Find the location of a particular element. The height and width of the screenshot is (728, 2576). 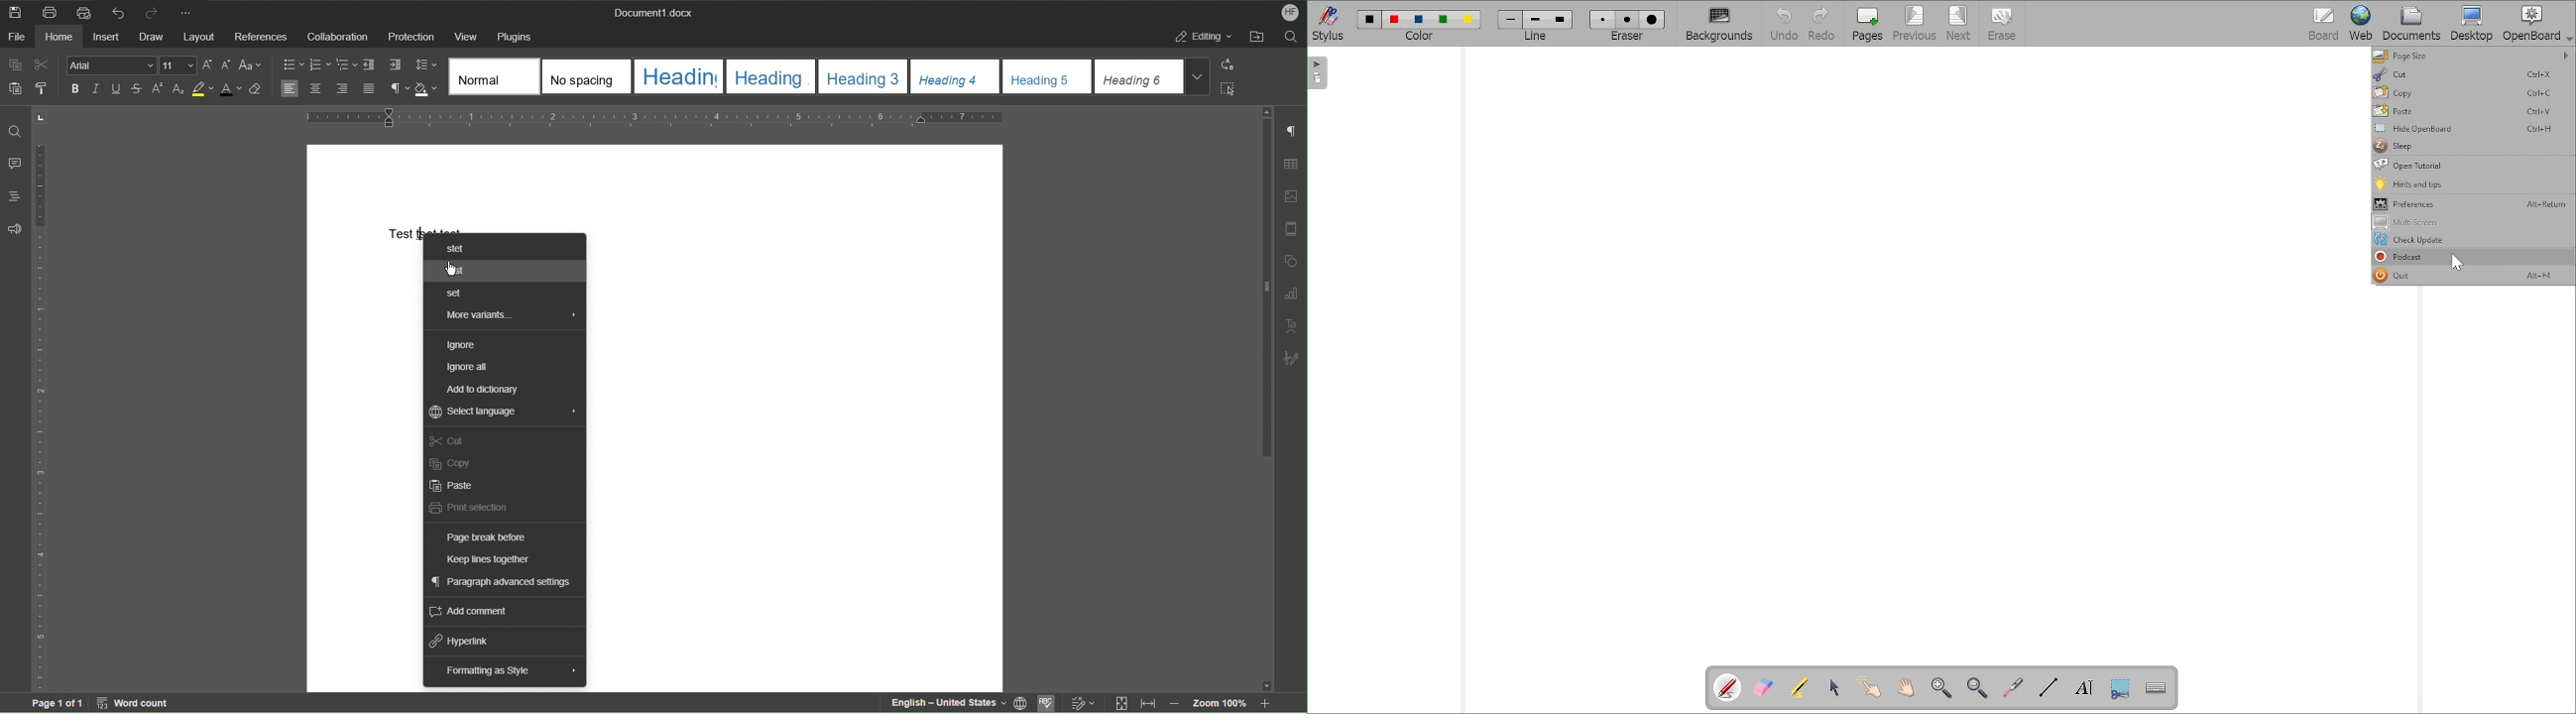

Non-Printing Characters is located at coordinates (399, 90).